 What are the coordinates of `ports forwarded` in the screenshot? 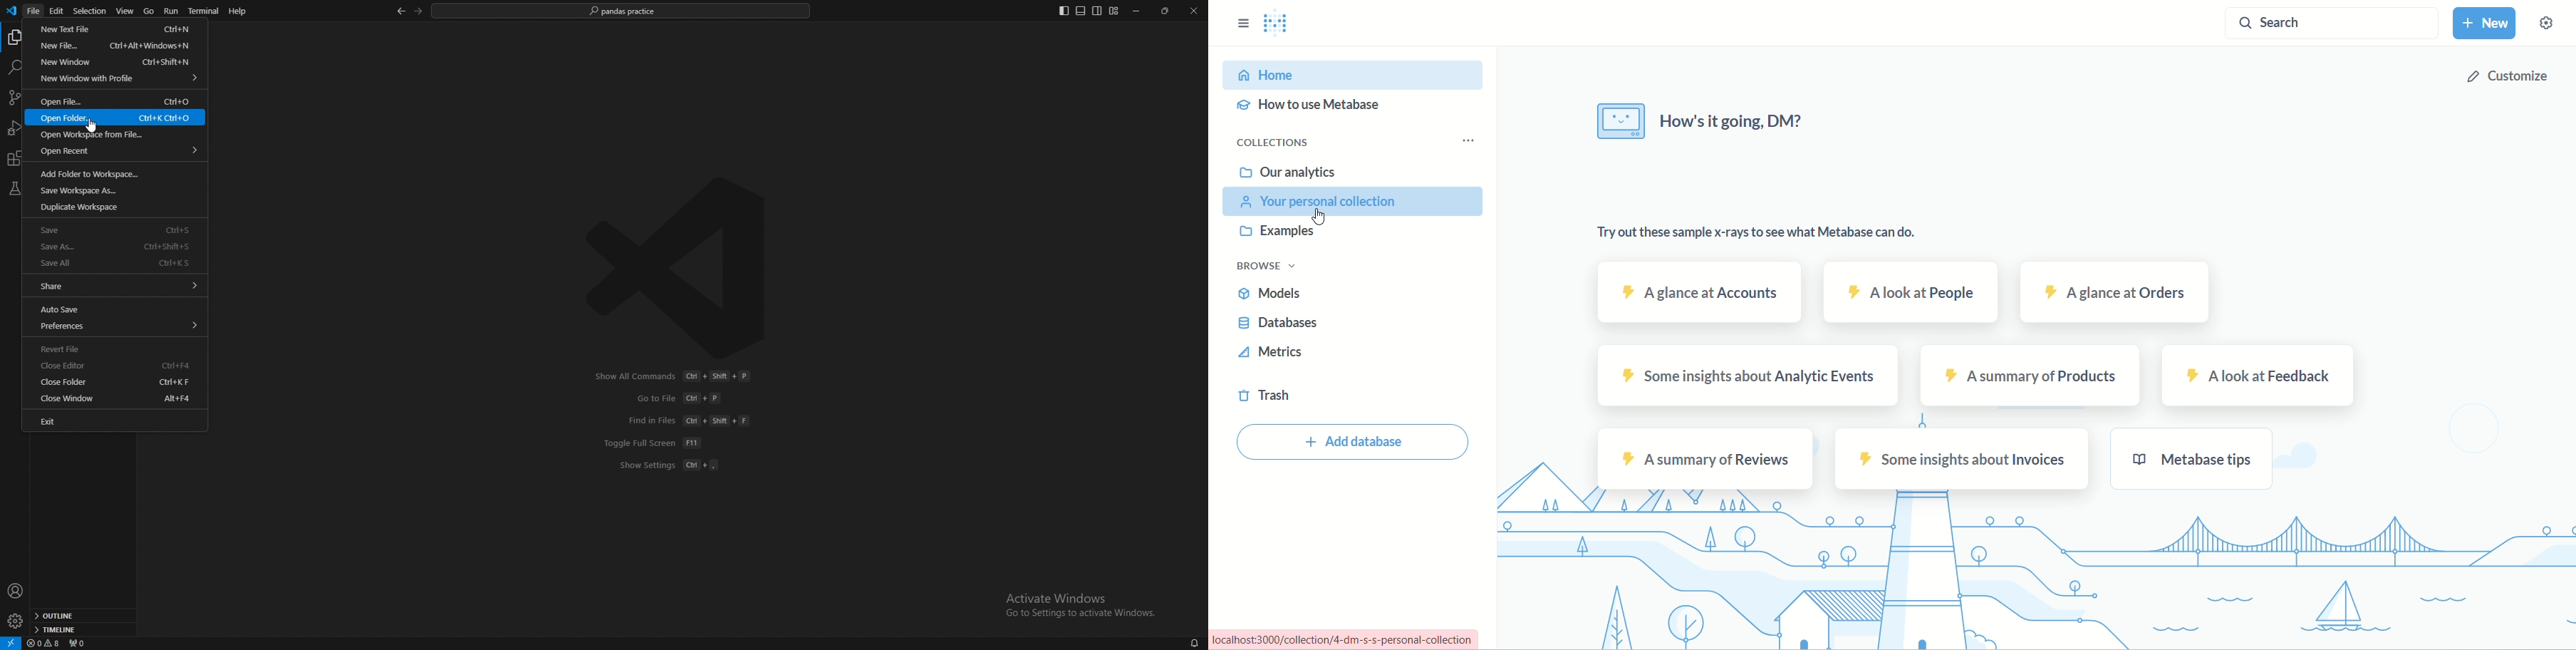 It's located at (77, 642).